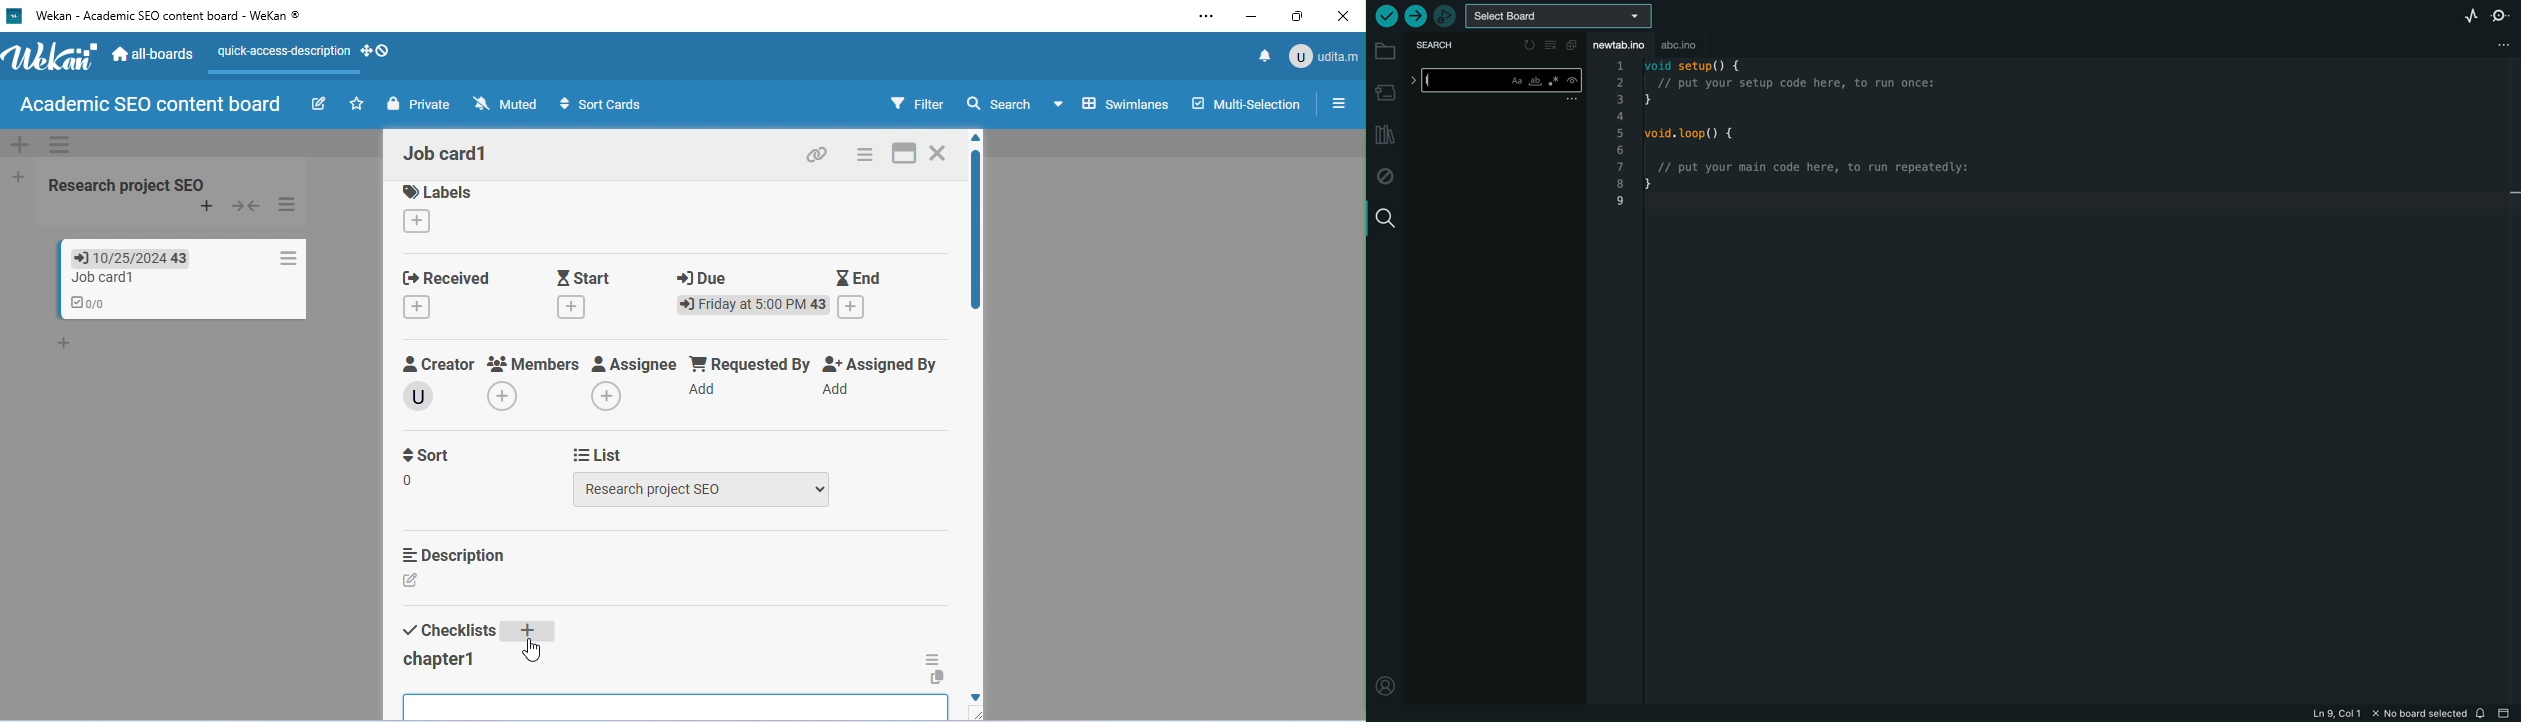 This screenshot has width=2548, height=728. What do you see at coordinates (817, 156) in the screenshot?
I see `copy card link` at bounding box center [817, 156].